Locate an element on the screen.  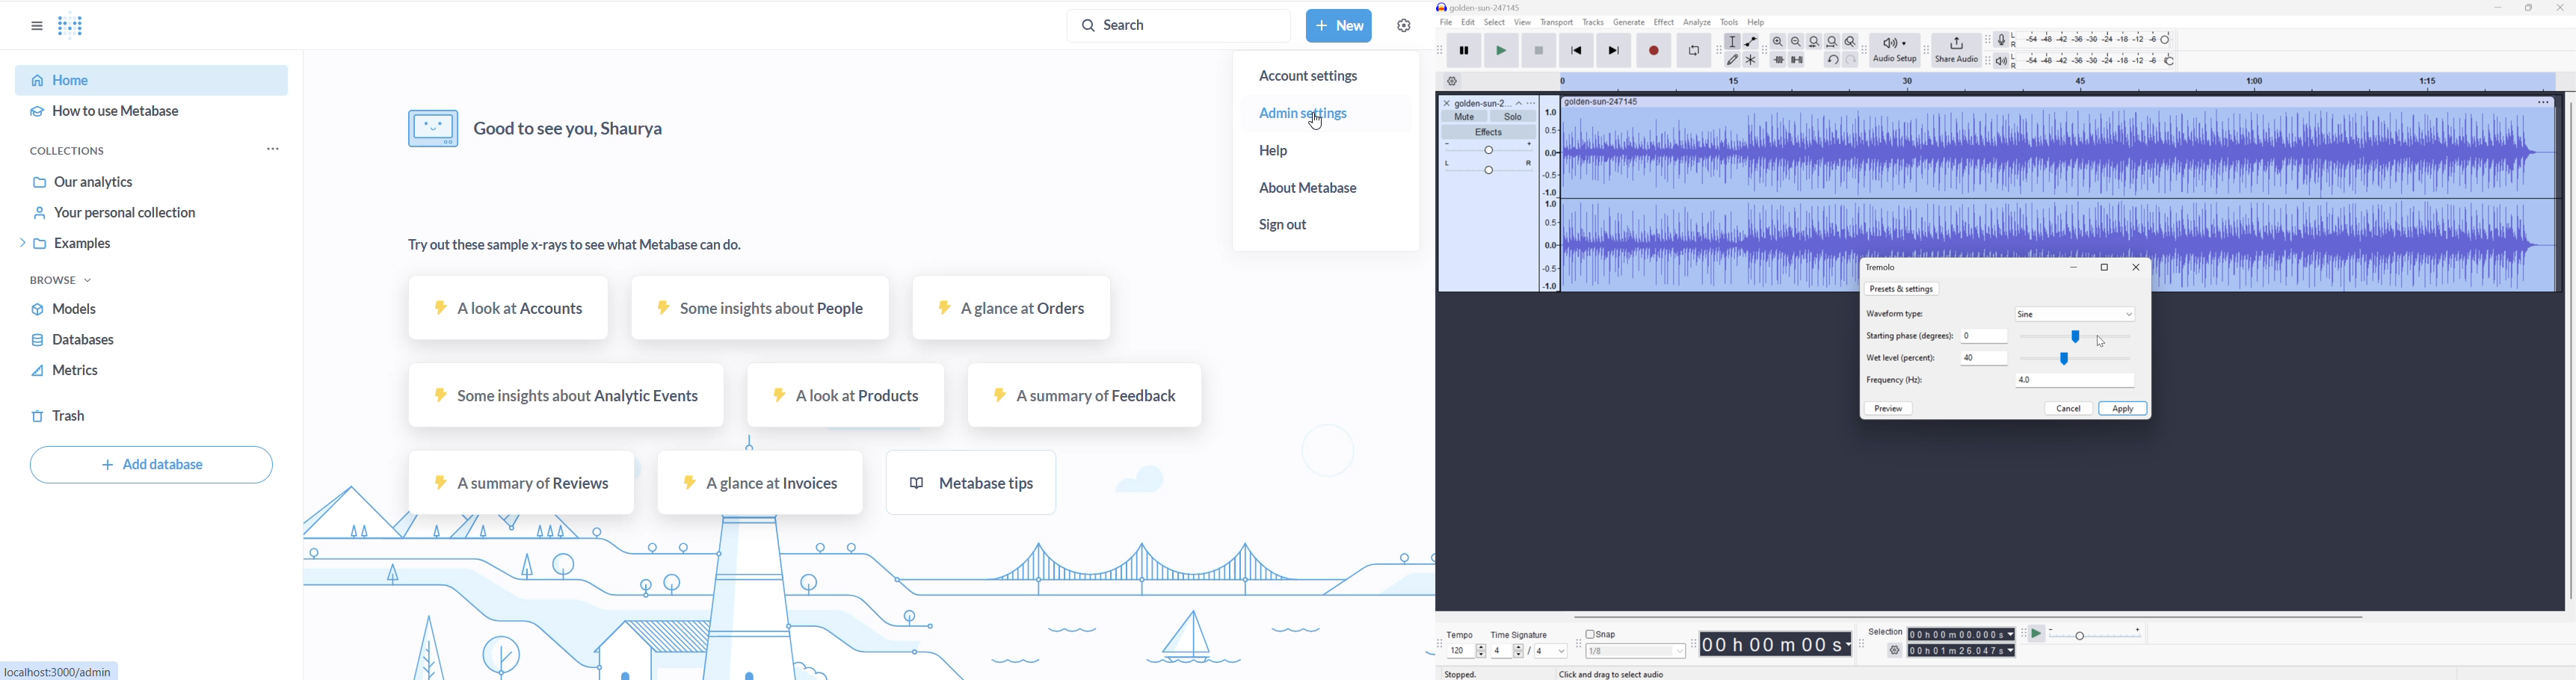
Zoom in is located at coordinates (1780, 40).